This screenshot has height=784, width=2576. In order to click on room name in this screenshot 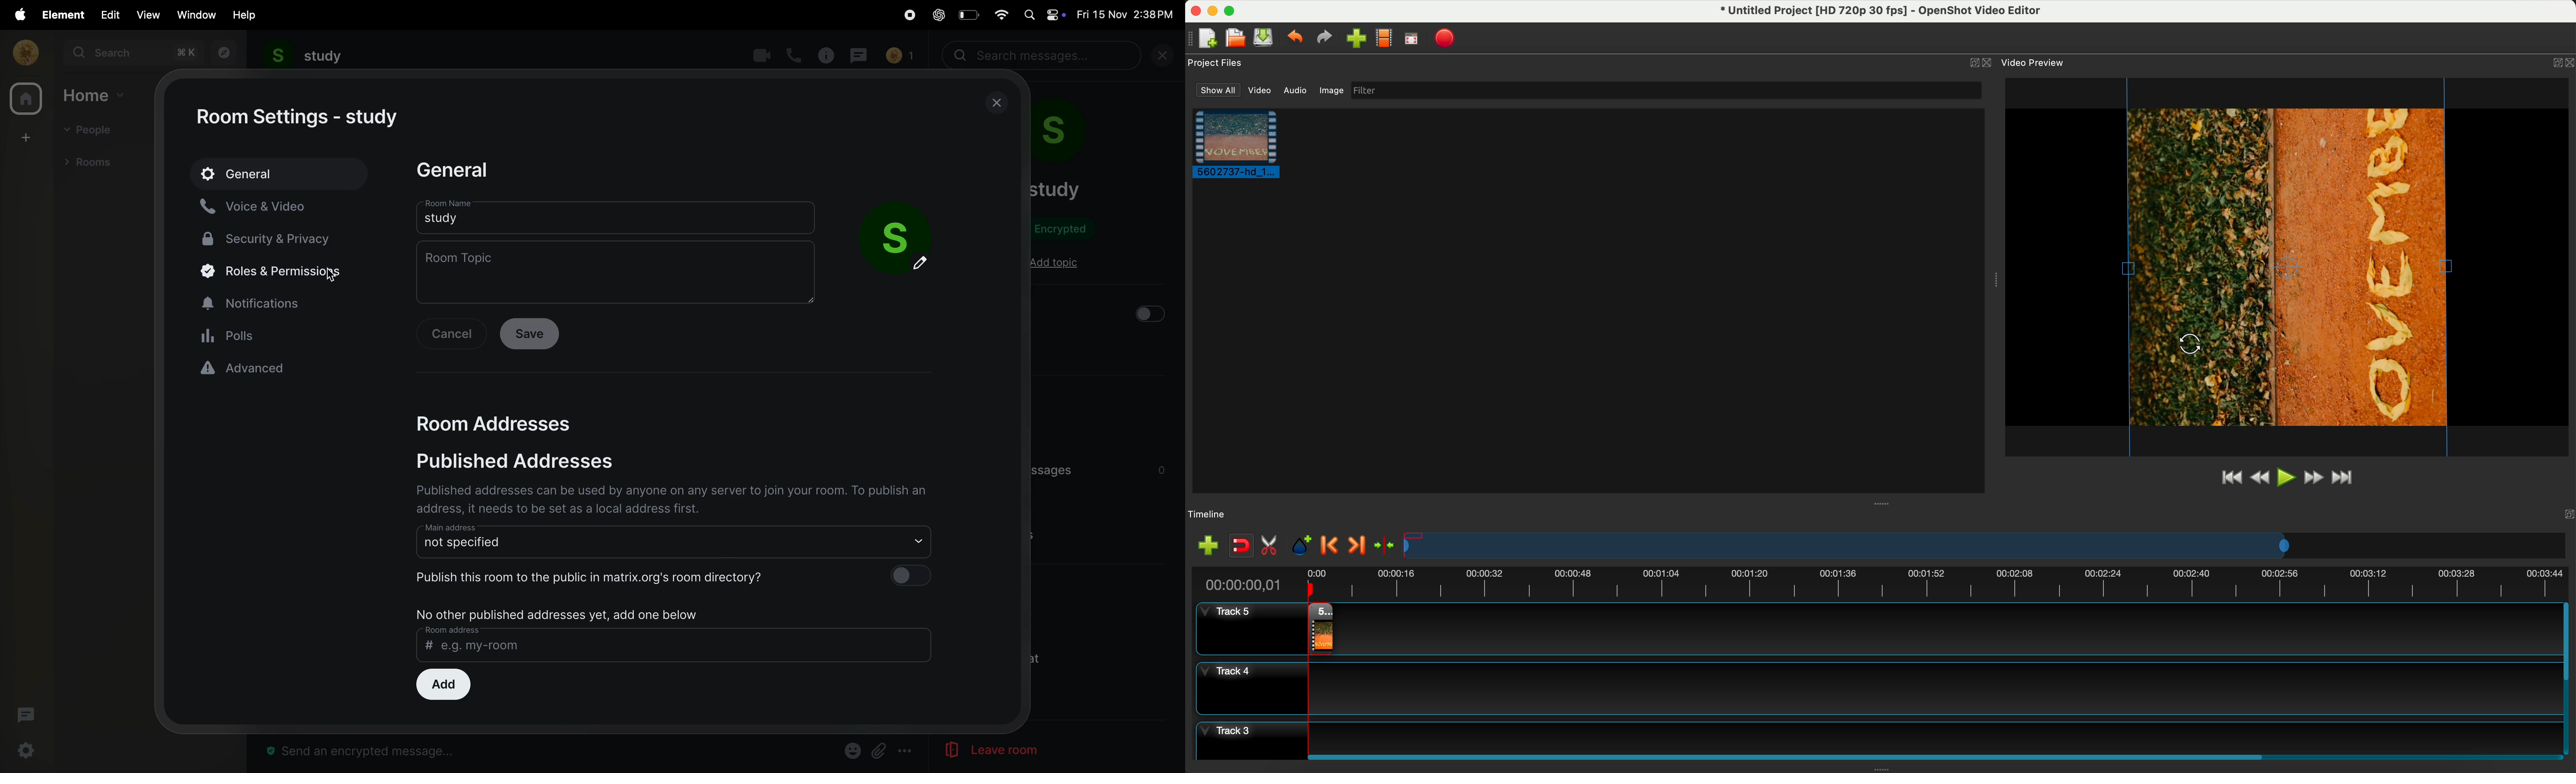, I will do `click(616, 216)`.